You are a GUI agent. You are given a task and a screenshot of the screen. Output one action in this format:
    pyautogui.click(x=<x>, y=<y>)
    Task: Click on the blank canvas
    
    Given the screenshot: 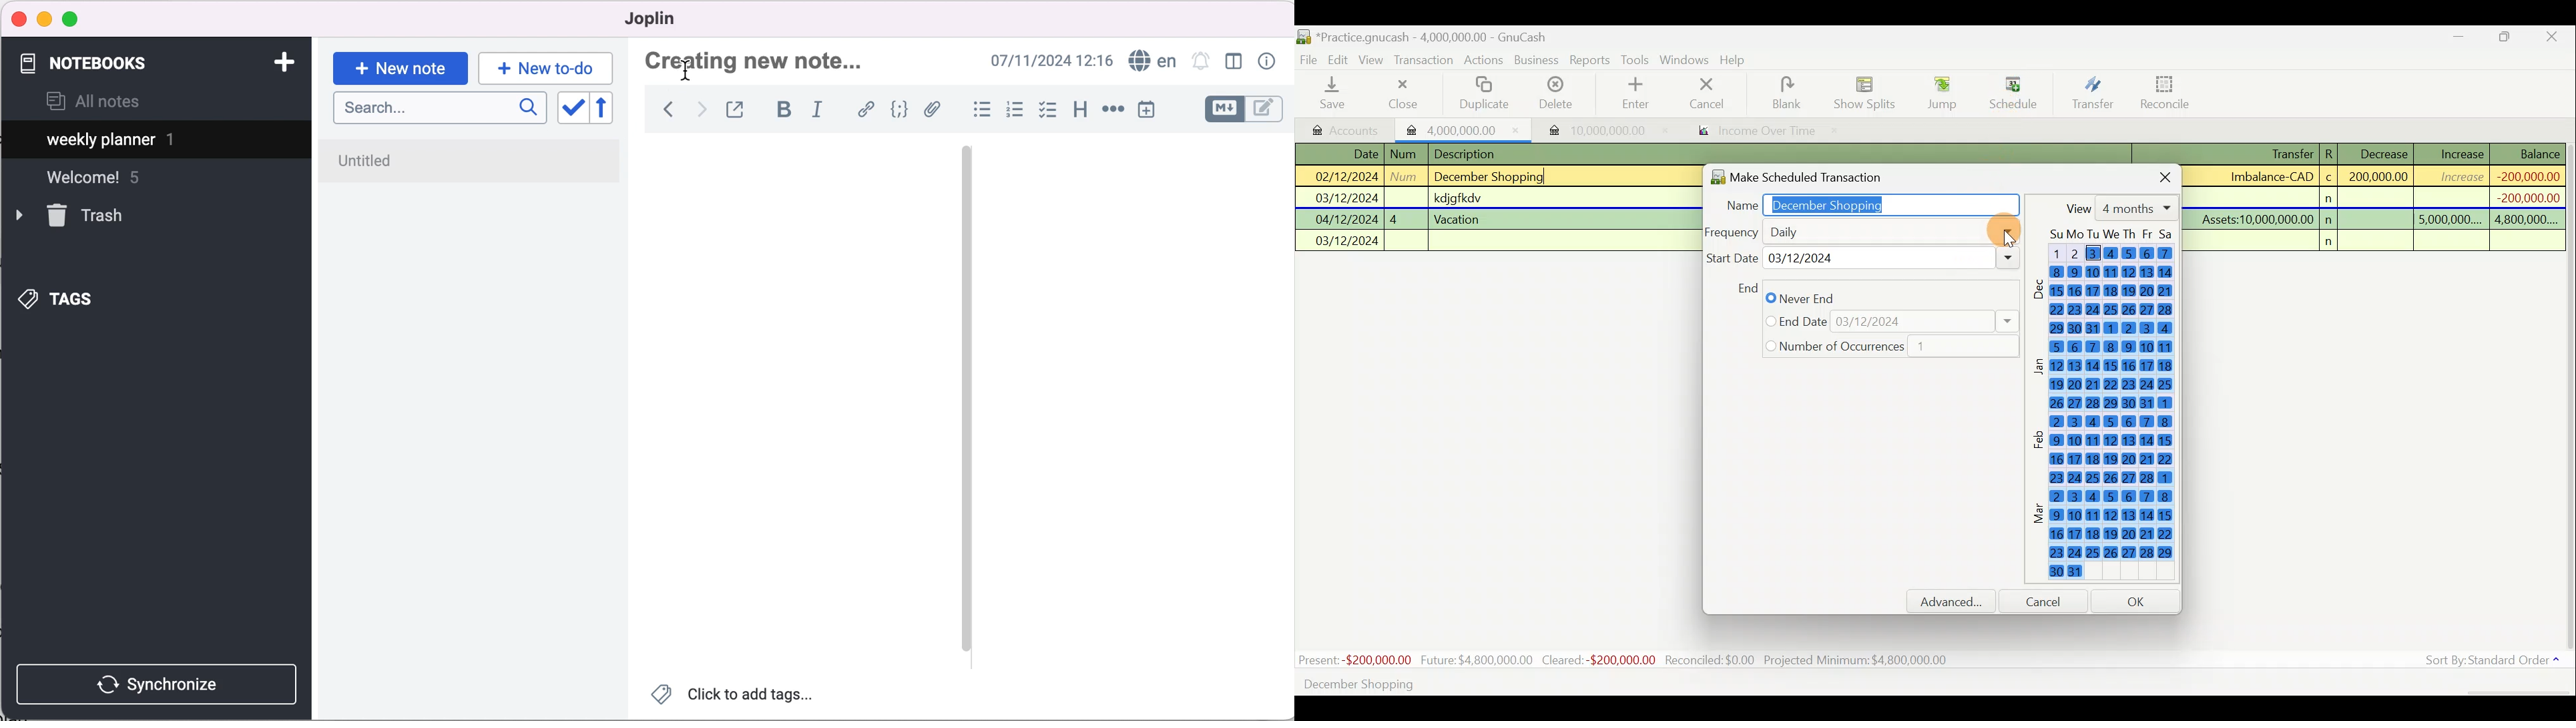 What is the action you would take?
    pyautogui.click(x=799, y=403)
    